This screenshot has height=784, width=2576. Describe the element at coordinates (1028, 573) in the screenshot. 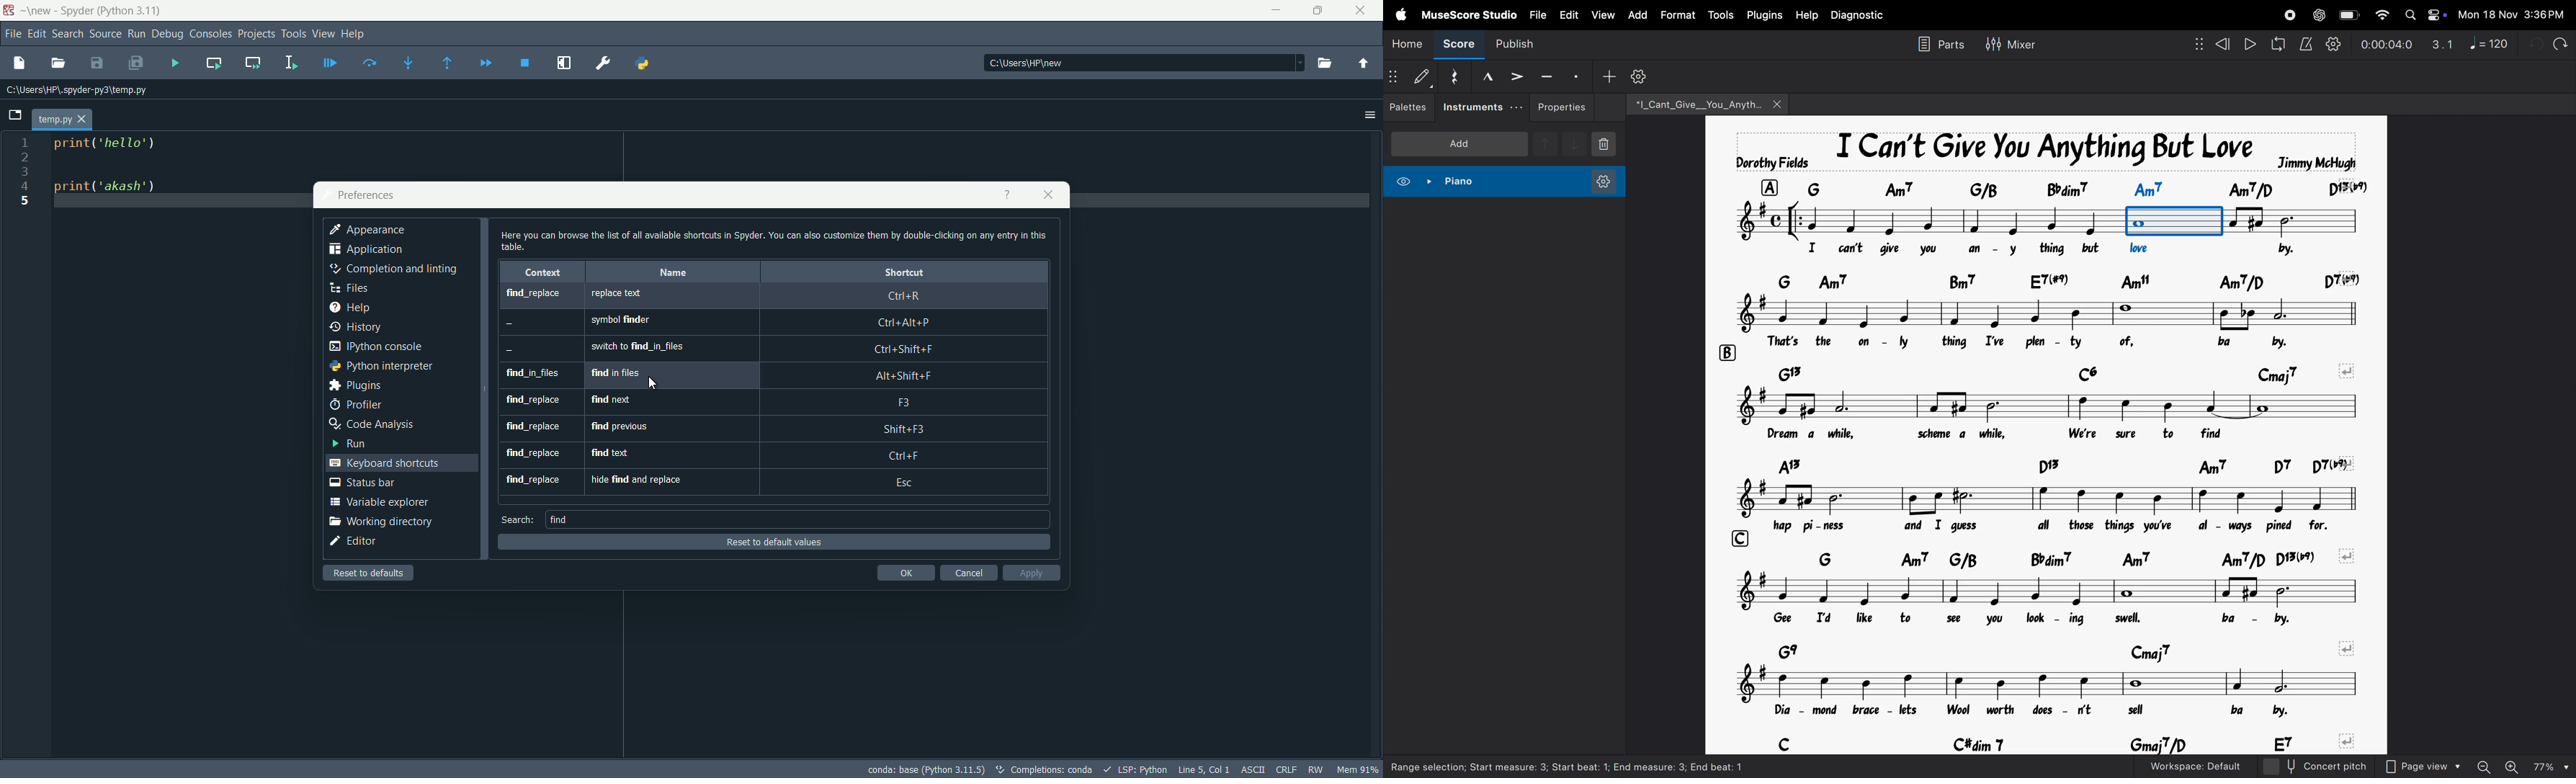

I see `apply` at that location.